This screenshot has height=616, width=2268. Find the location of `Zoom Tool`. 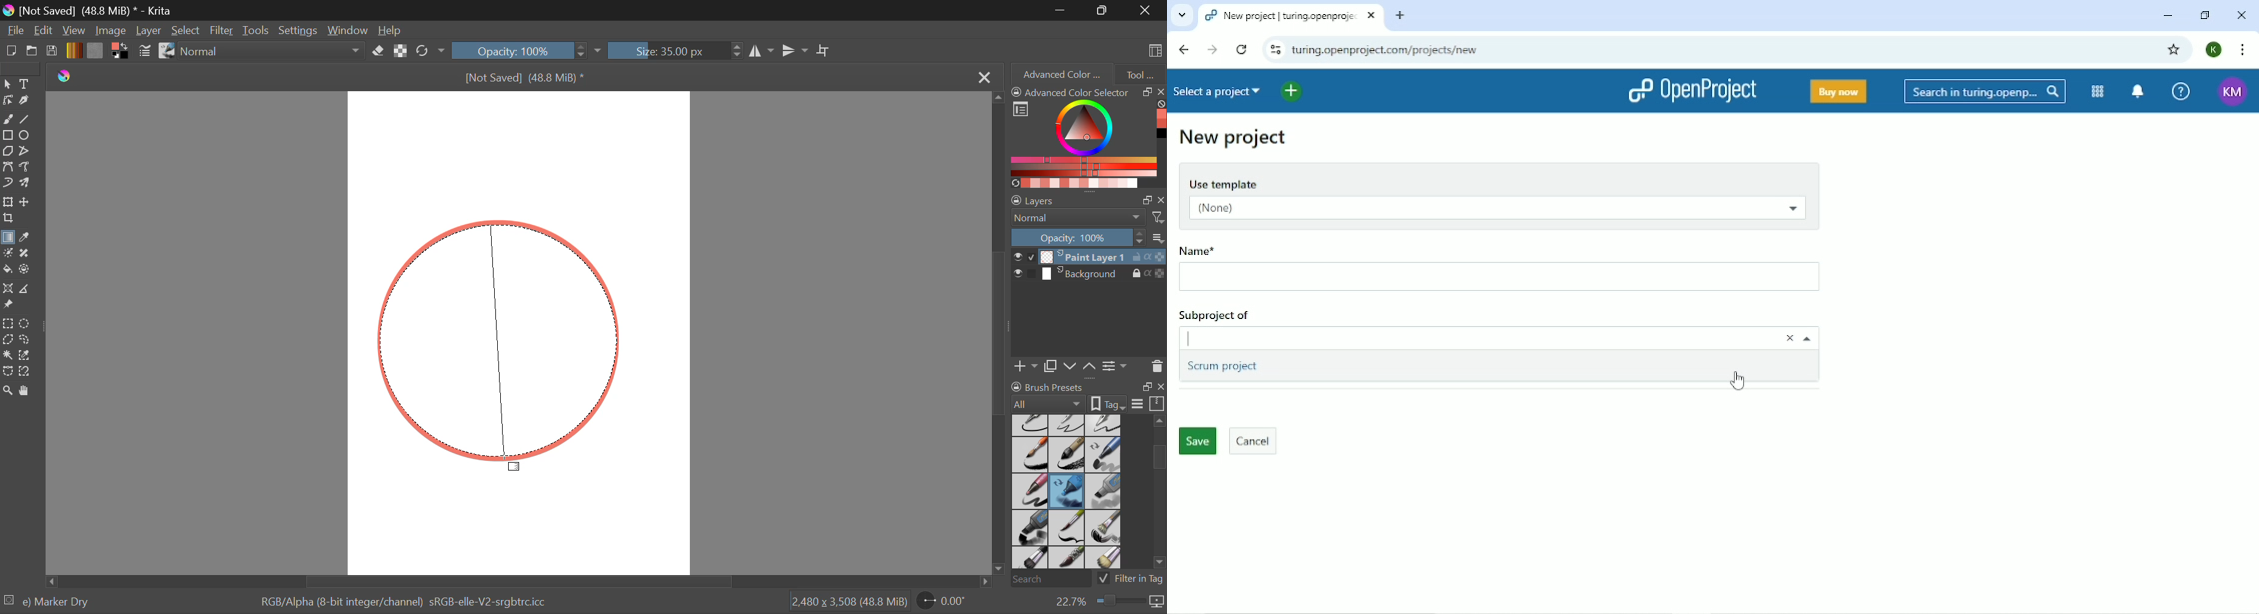

Zoom Tool is located at coordinates (8, 390).